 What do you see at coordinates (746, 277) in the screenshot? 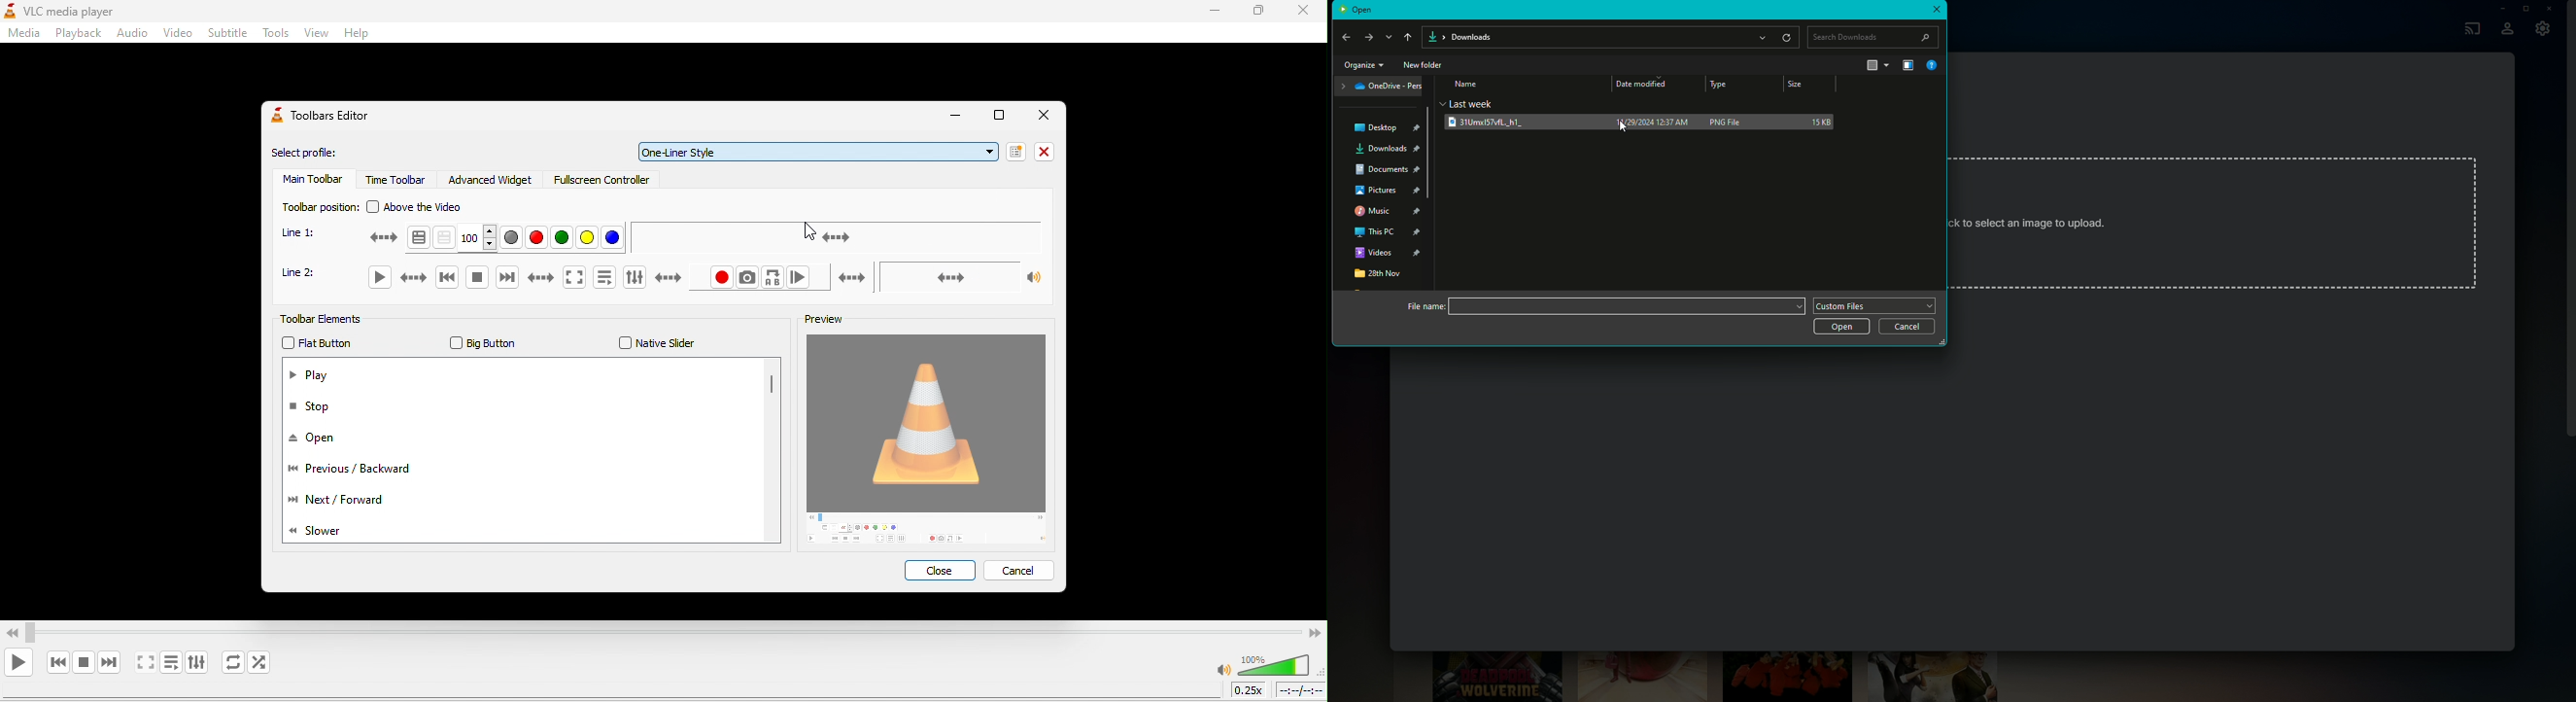
I see `snapshot` at bounding box center [746, 277].